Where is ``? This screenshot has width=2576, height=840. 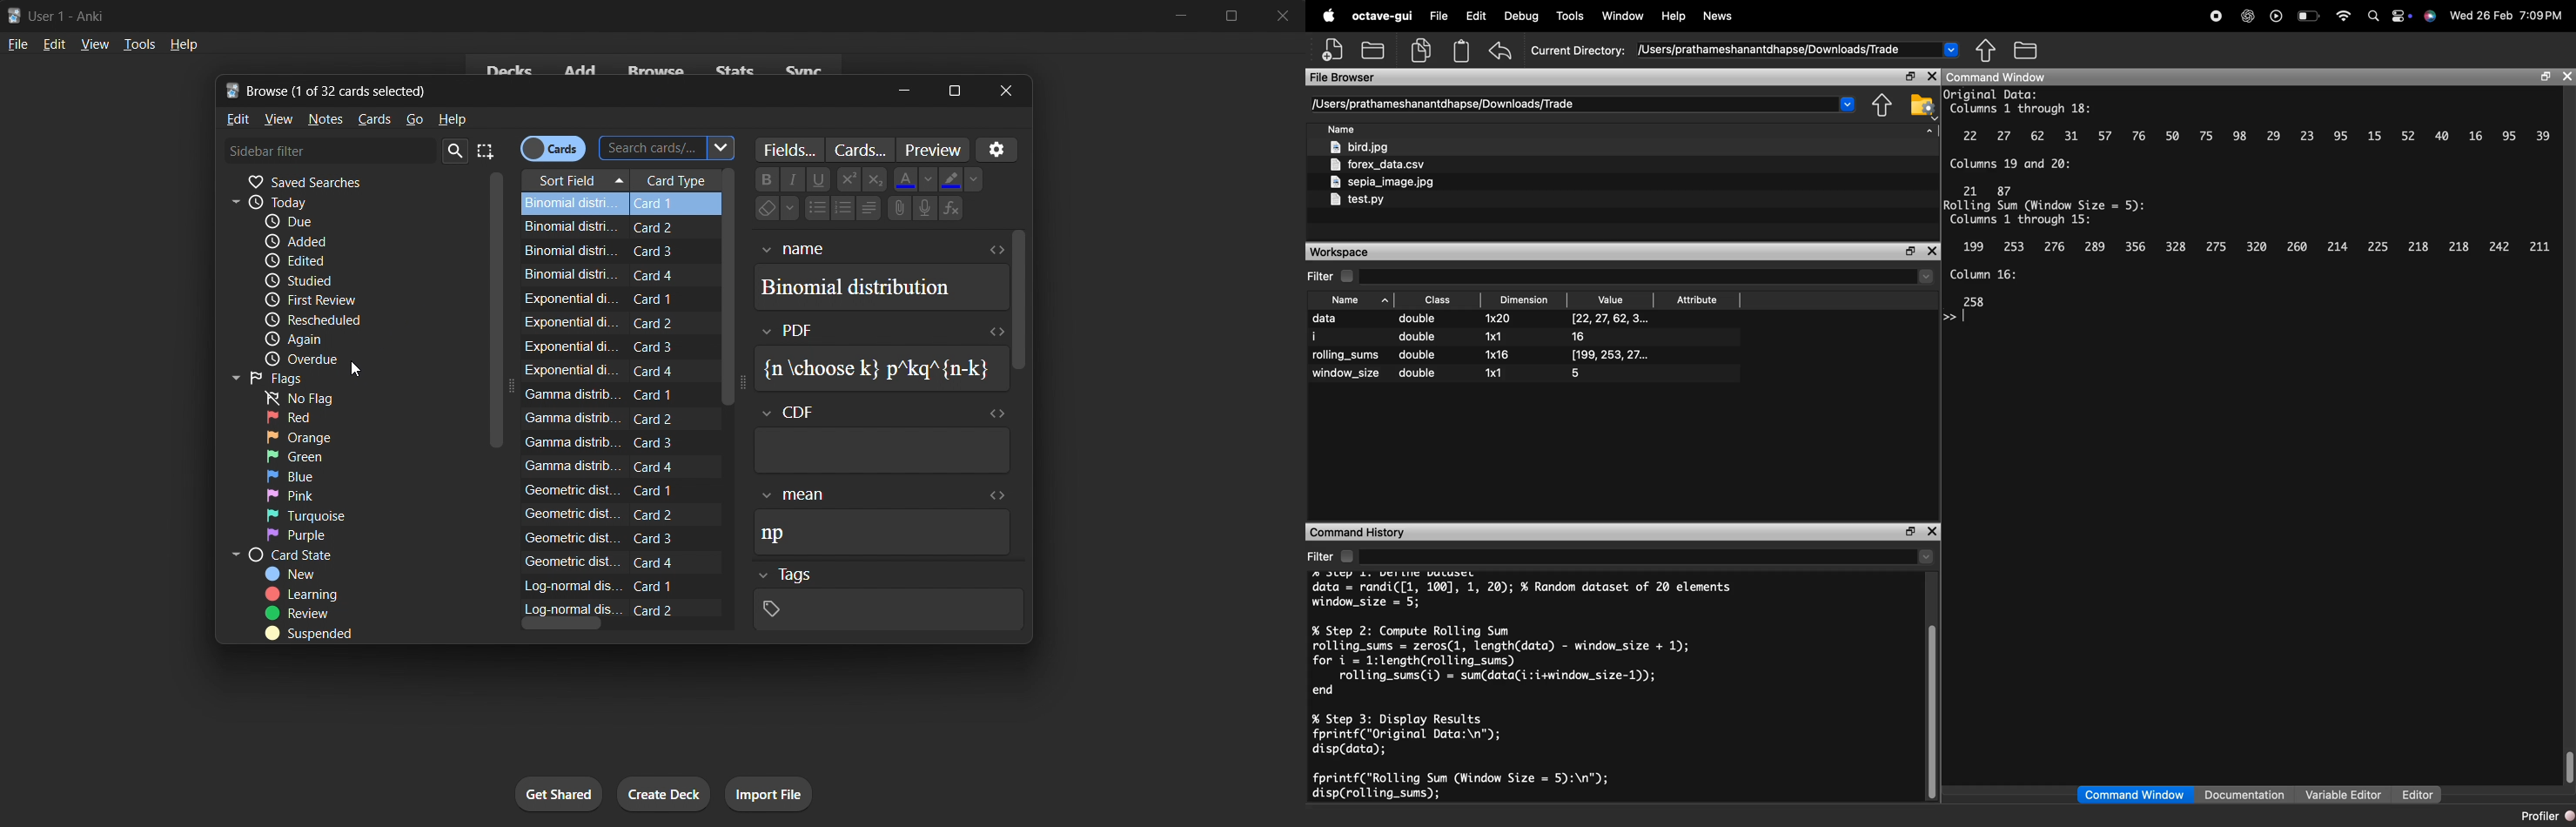  is located at coordinates (905, 177).